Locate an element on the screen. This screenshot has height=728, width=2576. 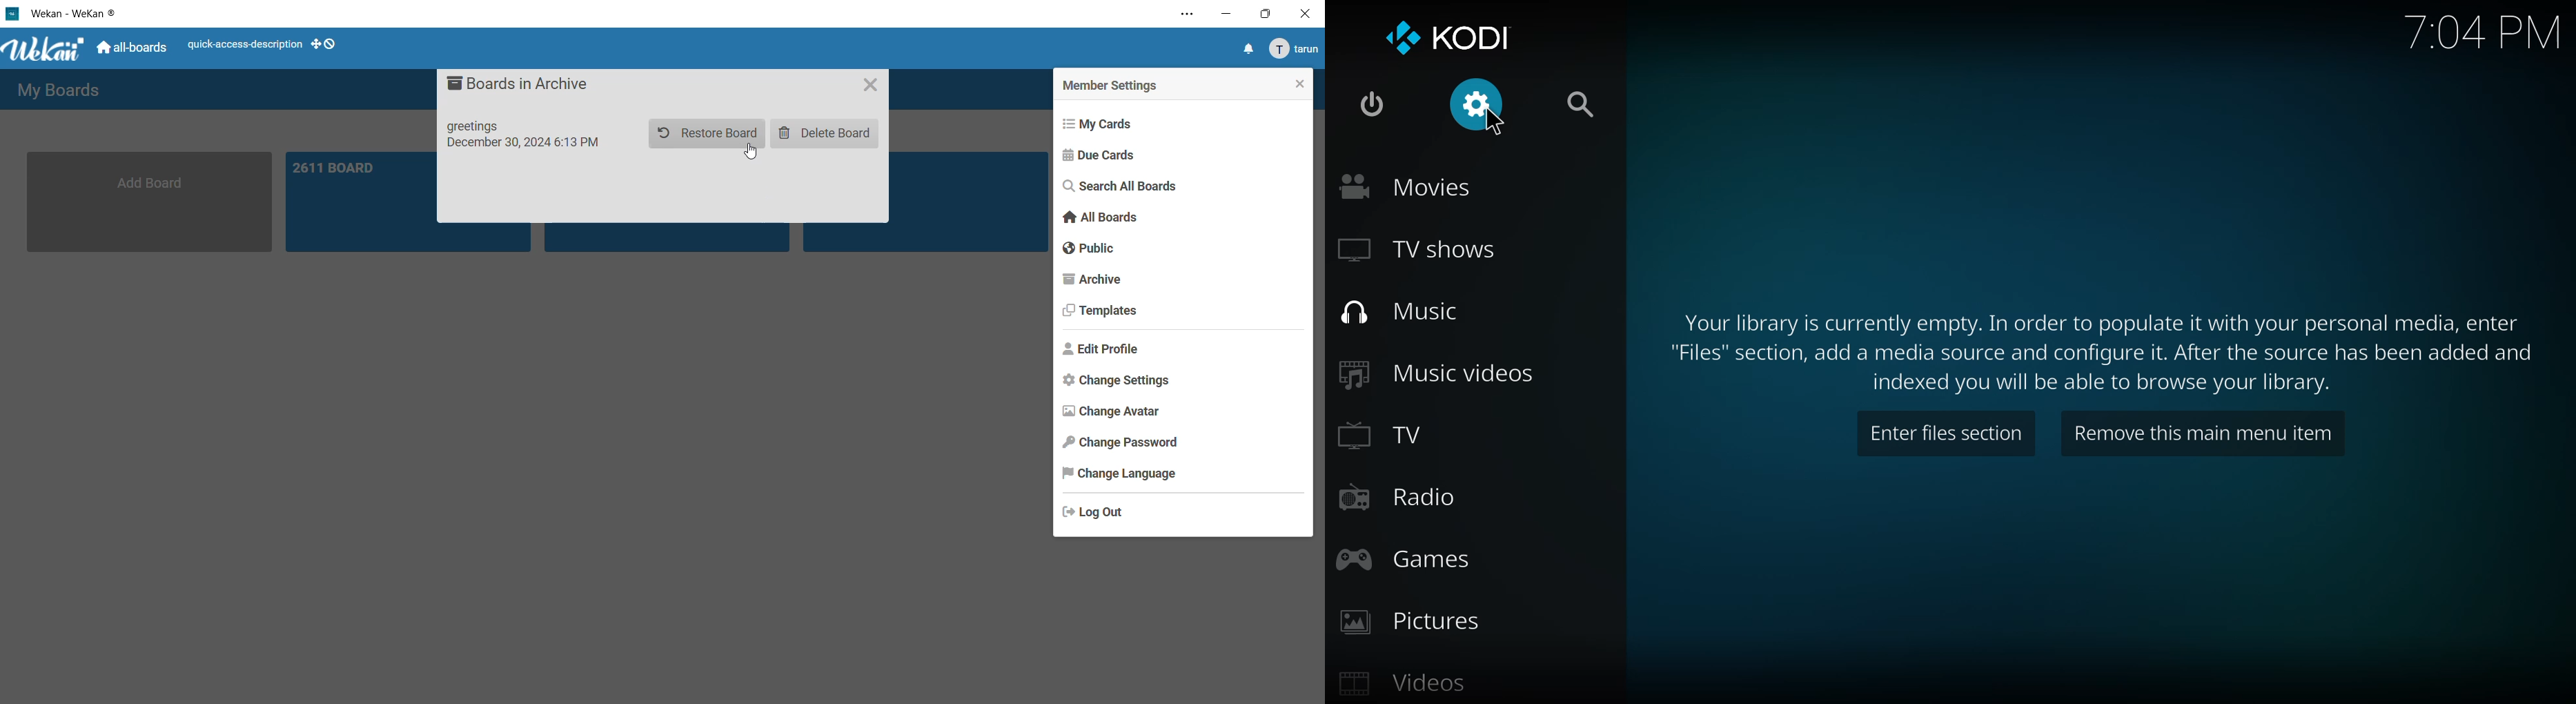
minimize is located at coordinates (1228, 16).